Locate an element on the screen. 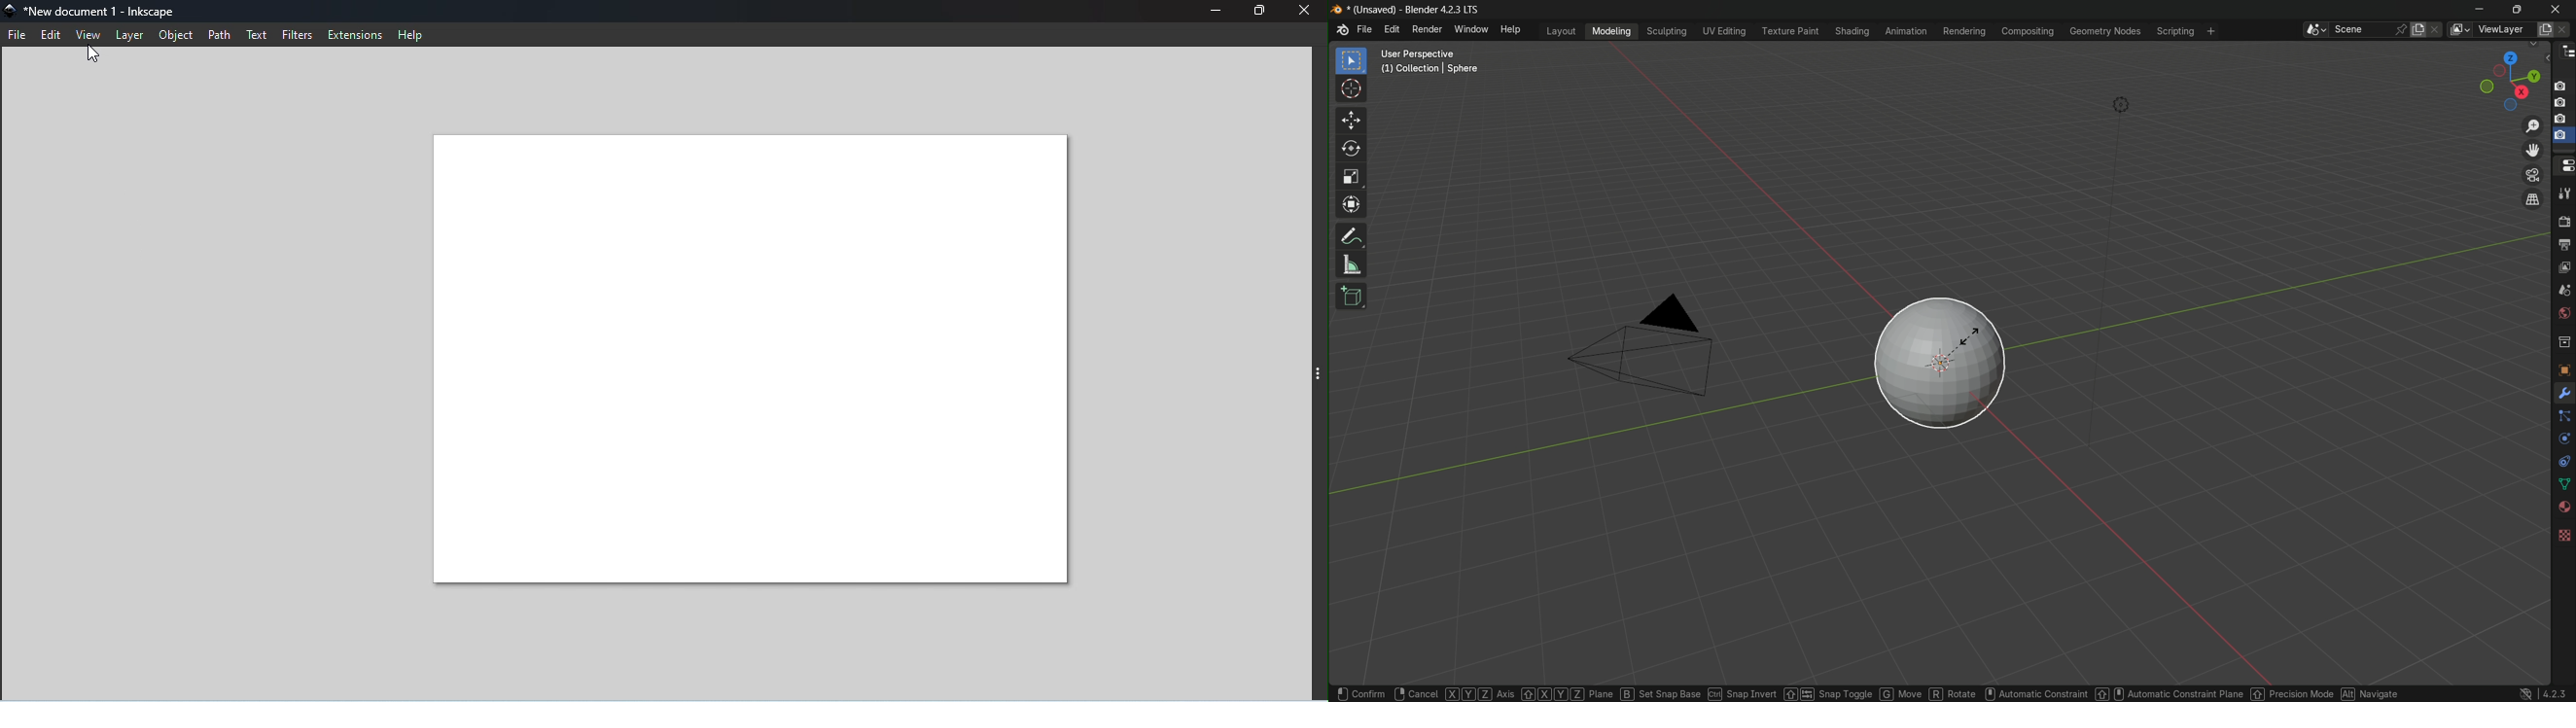 This screenshot has width=2576, height=728. switch current view is located at coordinates (2536, 200).